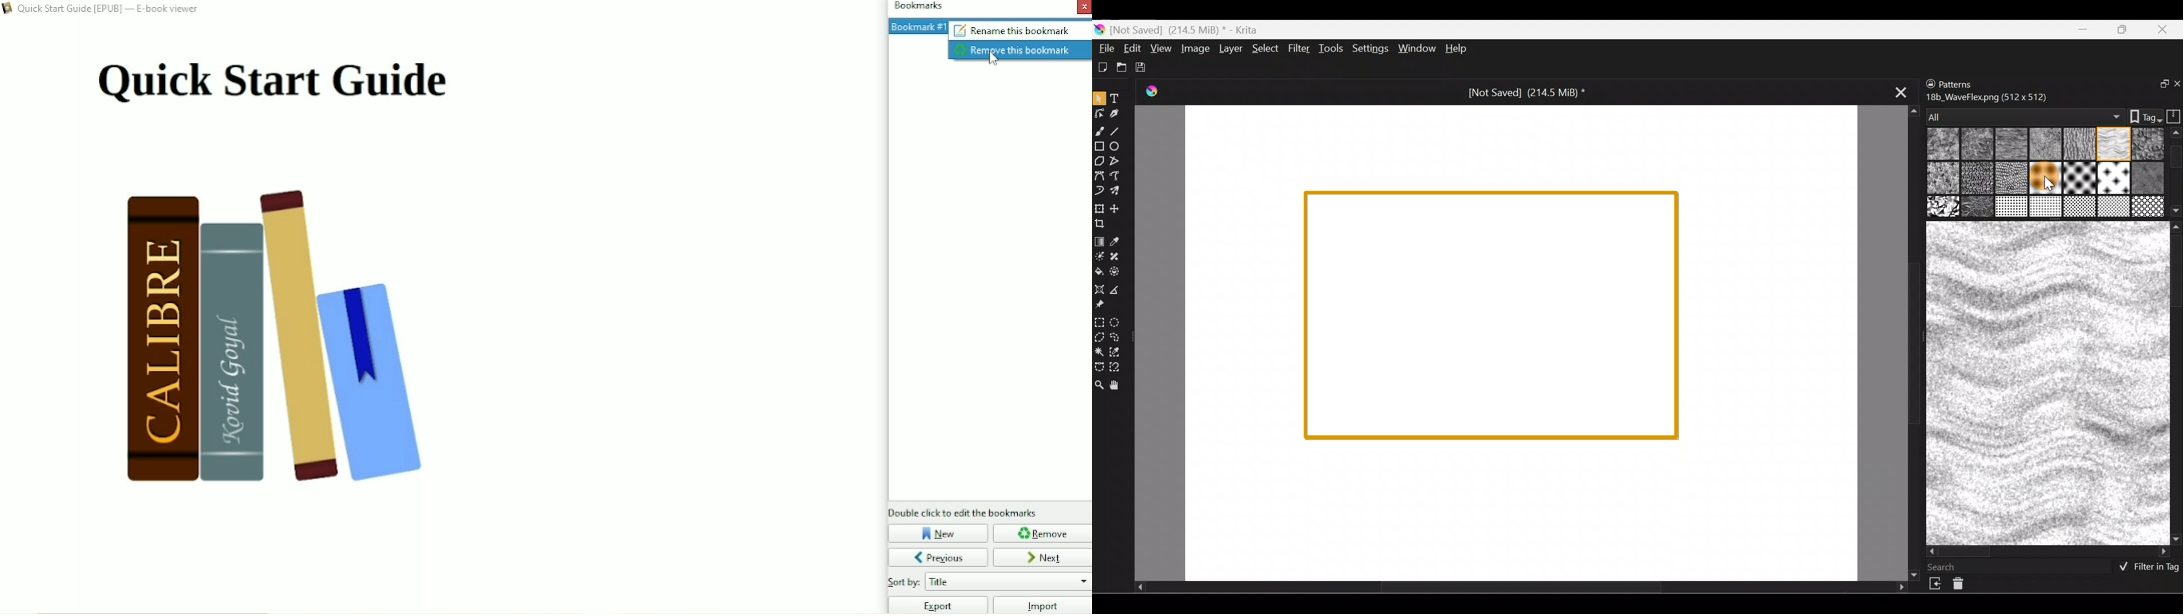 The height and width of the screenshot is (616, 2184). Describe the element at coordinates (1230, 48) in the screenshot. I see `Layer` at that location.